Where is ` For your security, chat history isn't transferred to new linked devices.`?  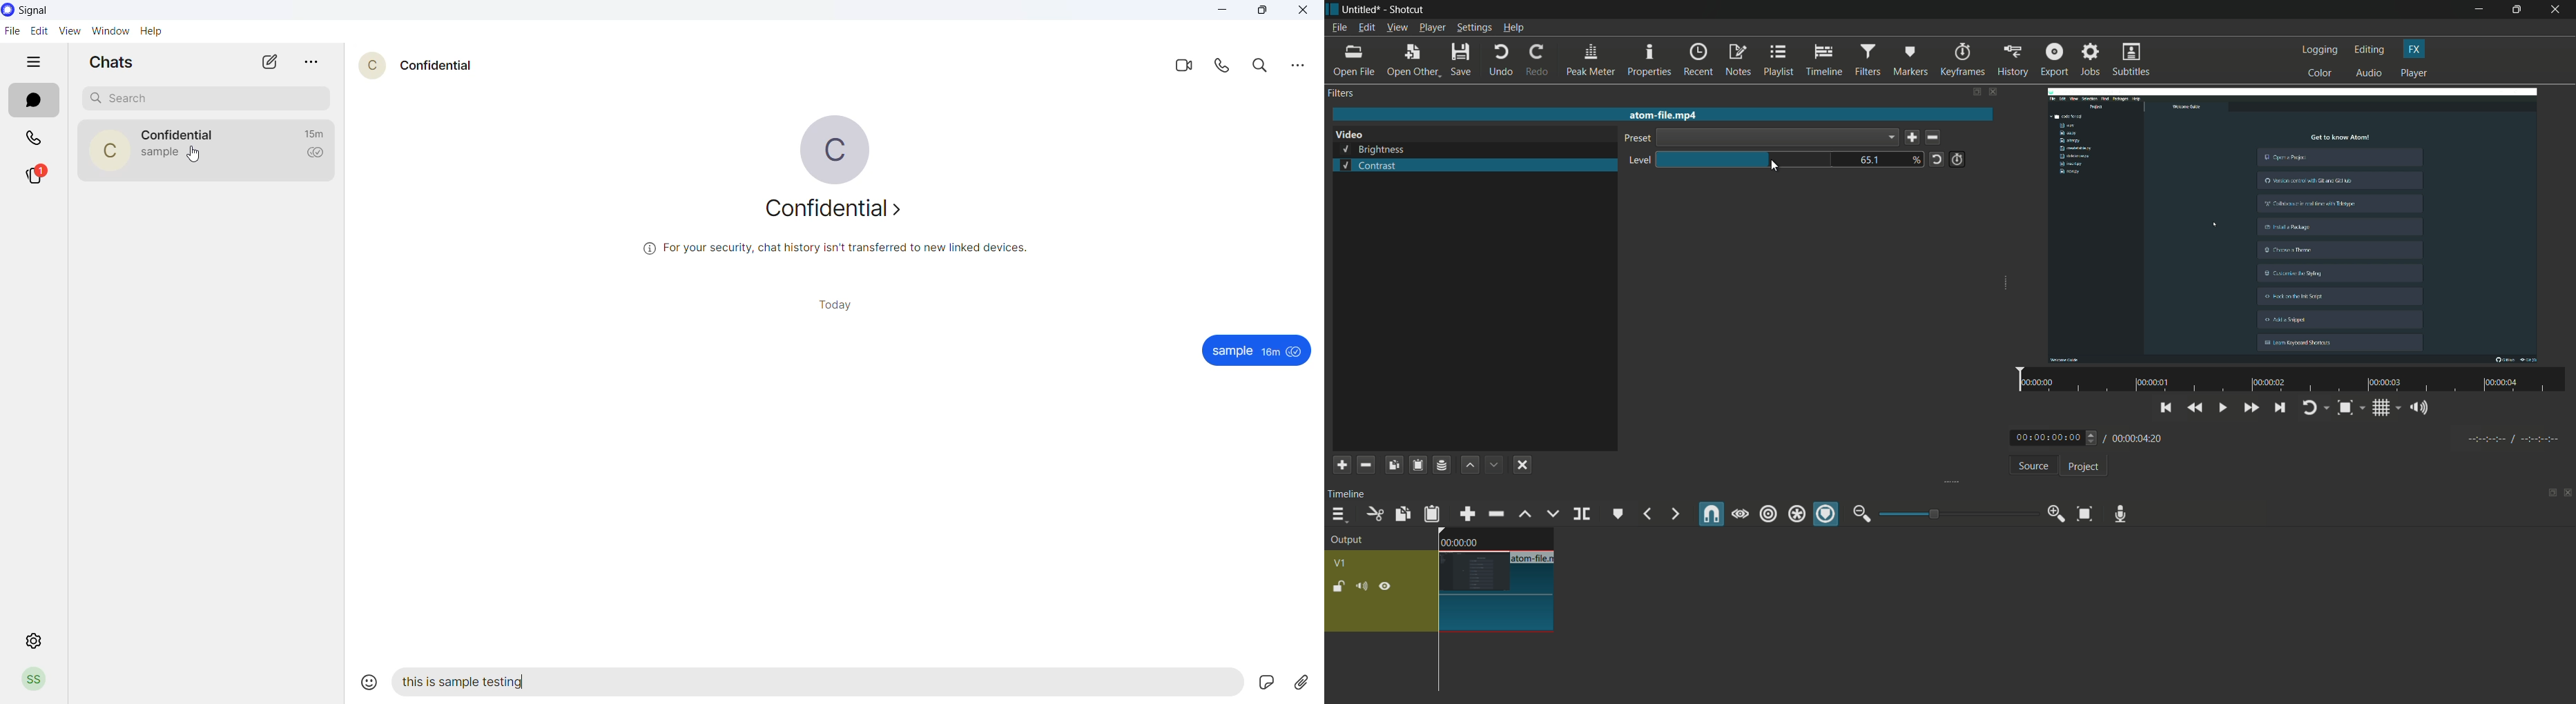
 For your security, chat history isn't transferred to new linked devices. is located at coordinates (827, 250).